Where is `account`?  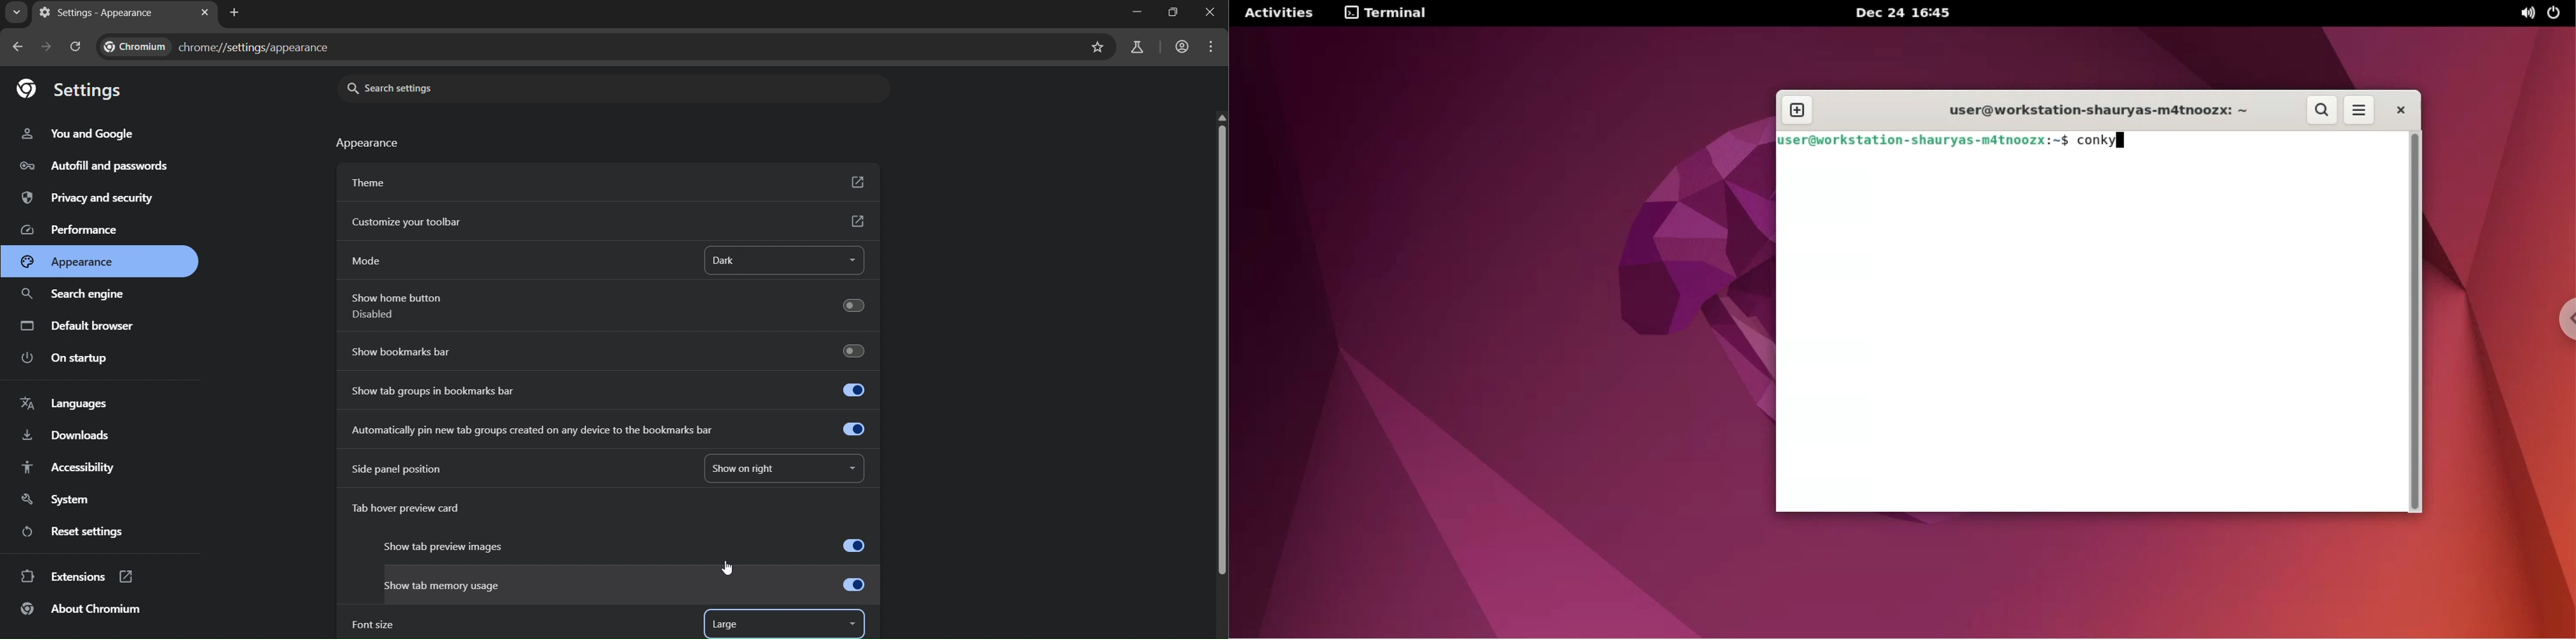 account is located at coordinates (1183, 47).